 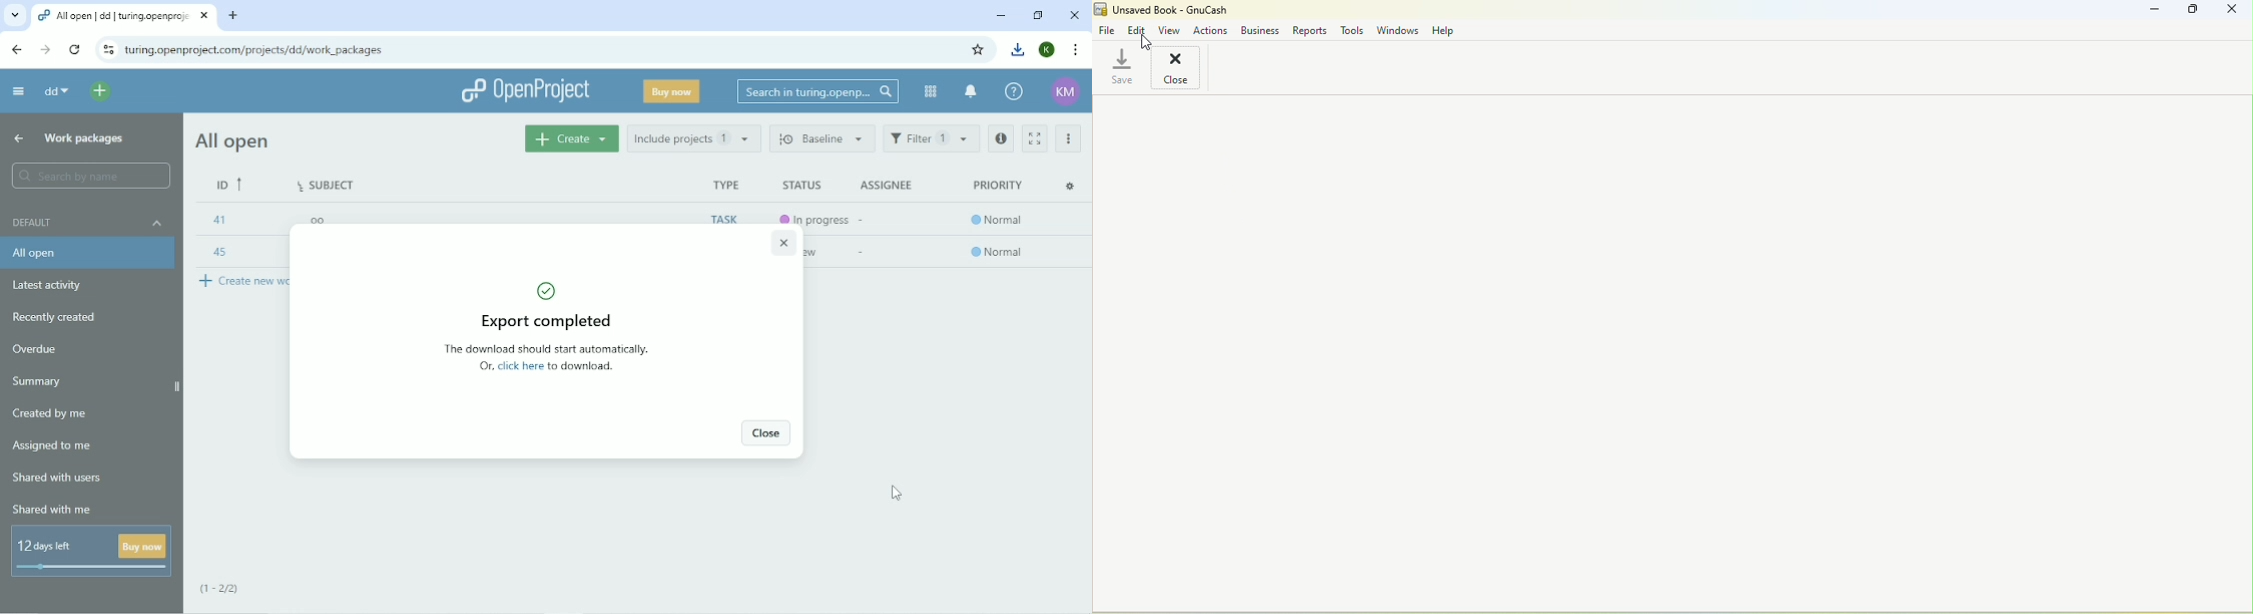 What do you see at coordinates (1108, 29) in the screenshot?
I see `File` at bounding box center [1108, 29].